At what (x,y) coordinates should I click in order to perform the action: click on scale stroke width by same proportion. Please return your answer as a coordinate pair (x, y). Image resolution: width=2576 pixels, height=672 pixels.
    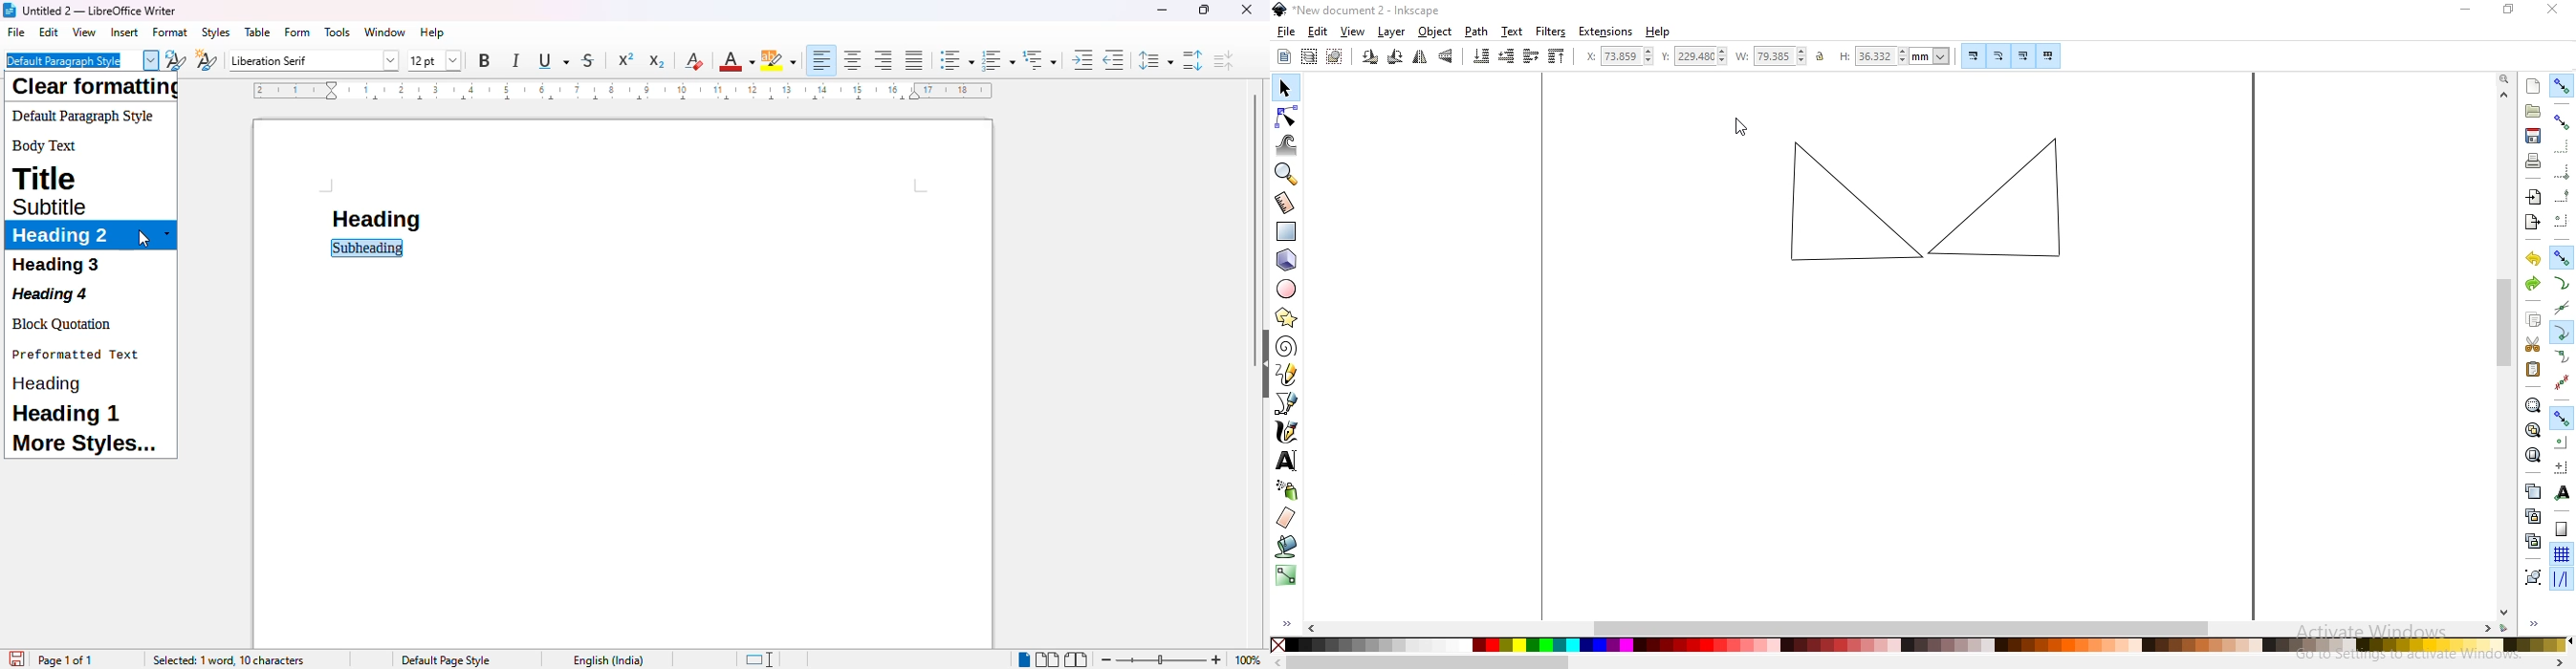
    Looking at the image, I should click on (1971, 55).